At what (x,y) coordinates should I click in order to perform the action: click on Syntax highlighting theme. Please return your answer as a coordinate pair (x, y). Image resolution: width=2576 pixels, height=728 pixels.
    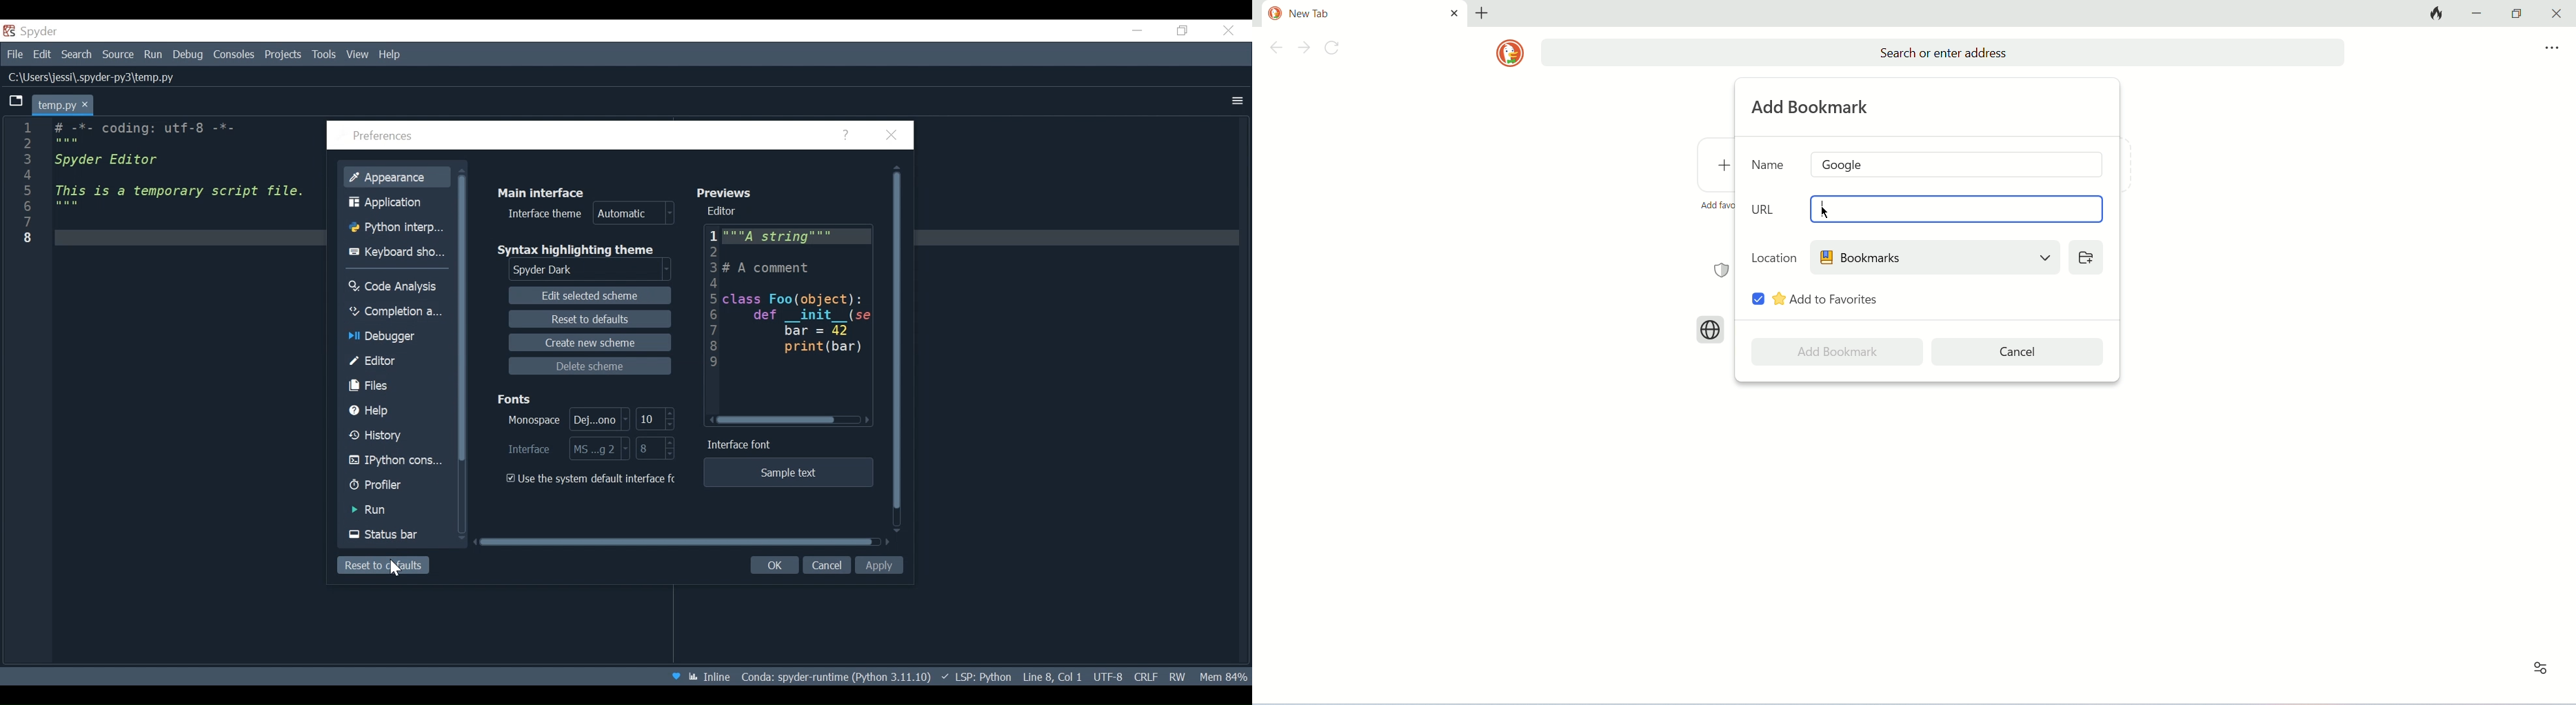
    Looking at the image, I should click on (585, 249).